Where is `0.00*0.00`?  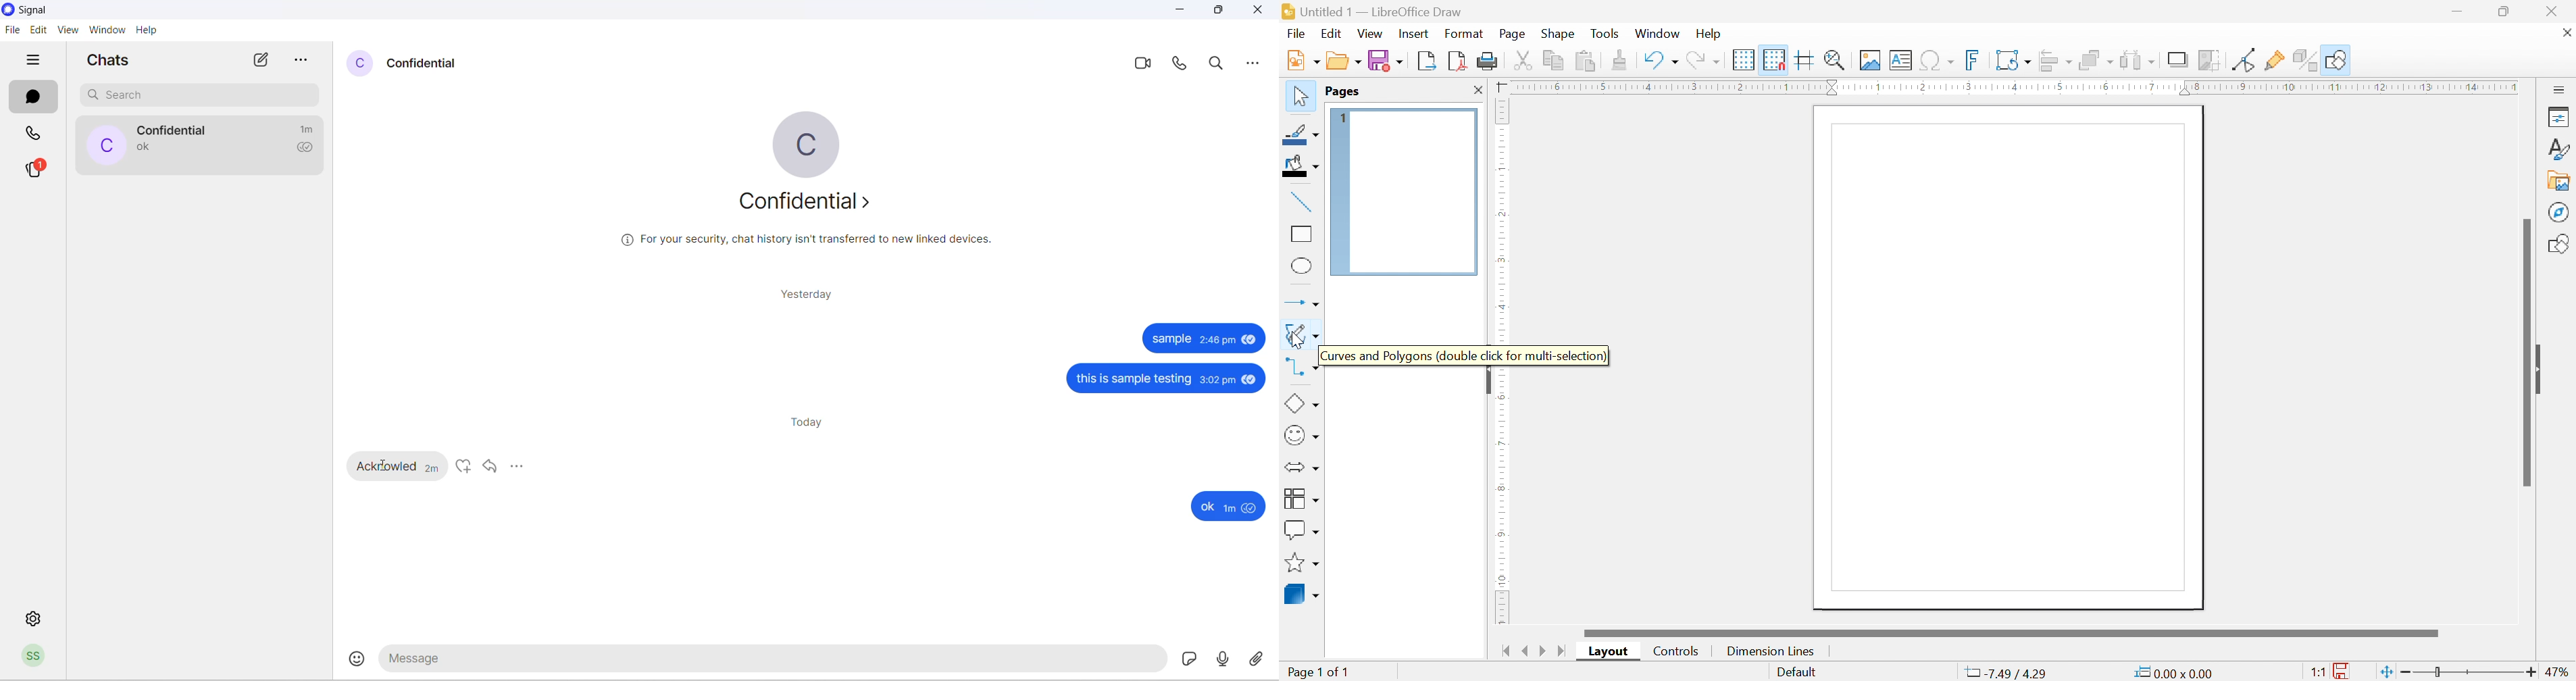 0.00*0.00 is located at coordinates (2175, 672).